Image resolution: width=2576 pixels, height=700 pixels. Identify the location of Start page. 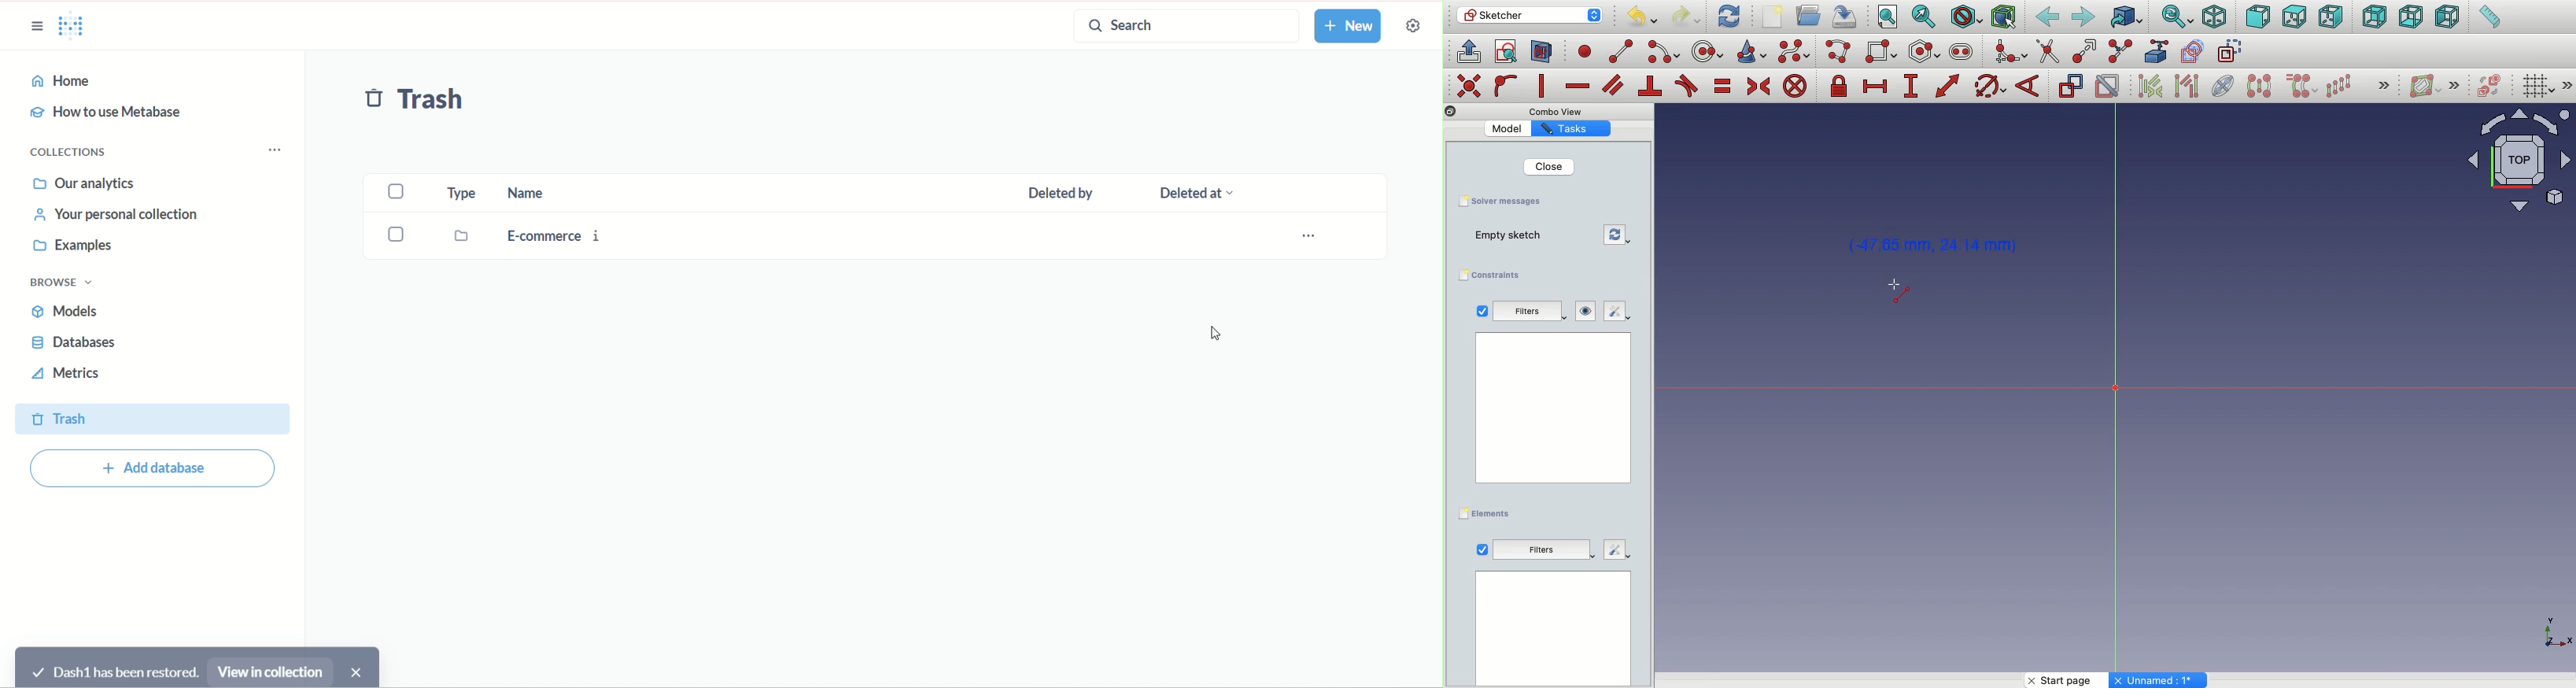
(2068, 680).